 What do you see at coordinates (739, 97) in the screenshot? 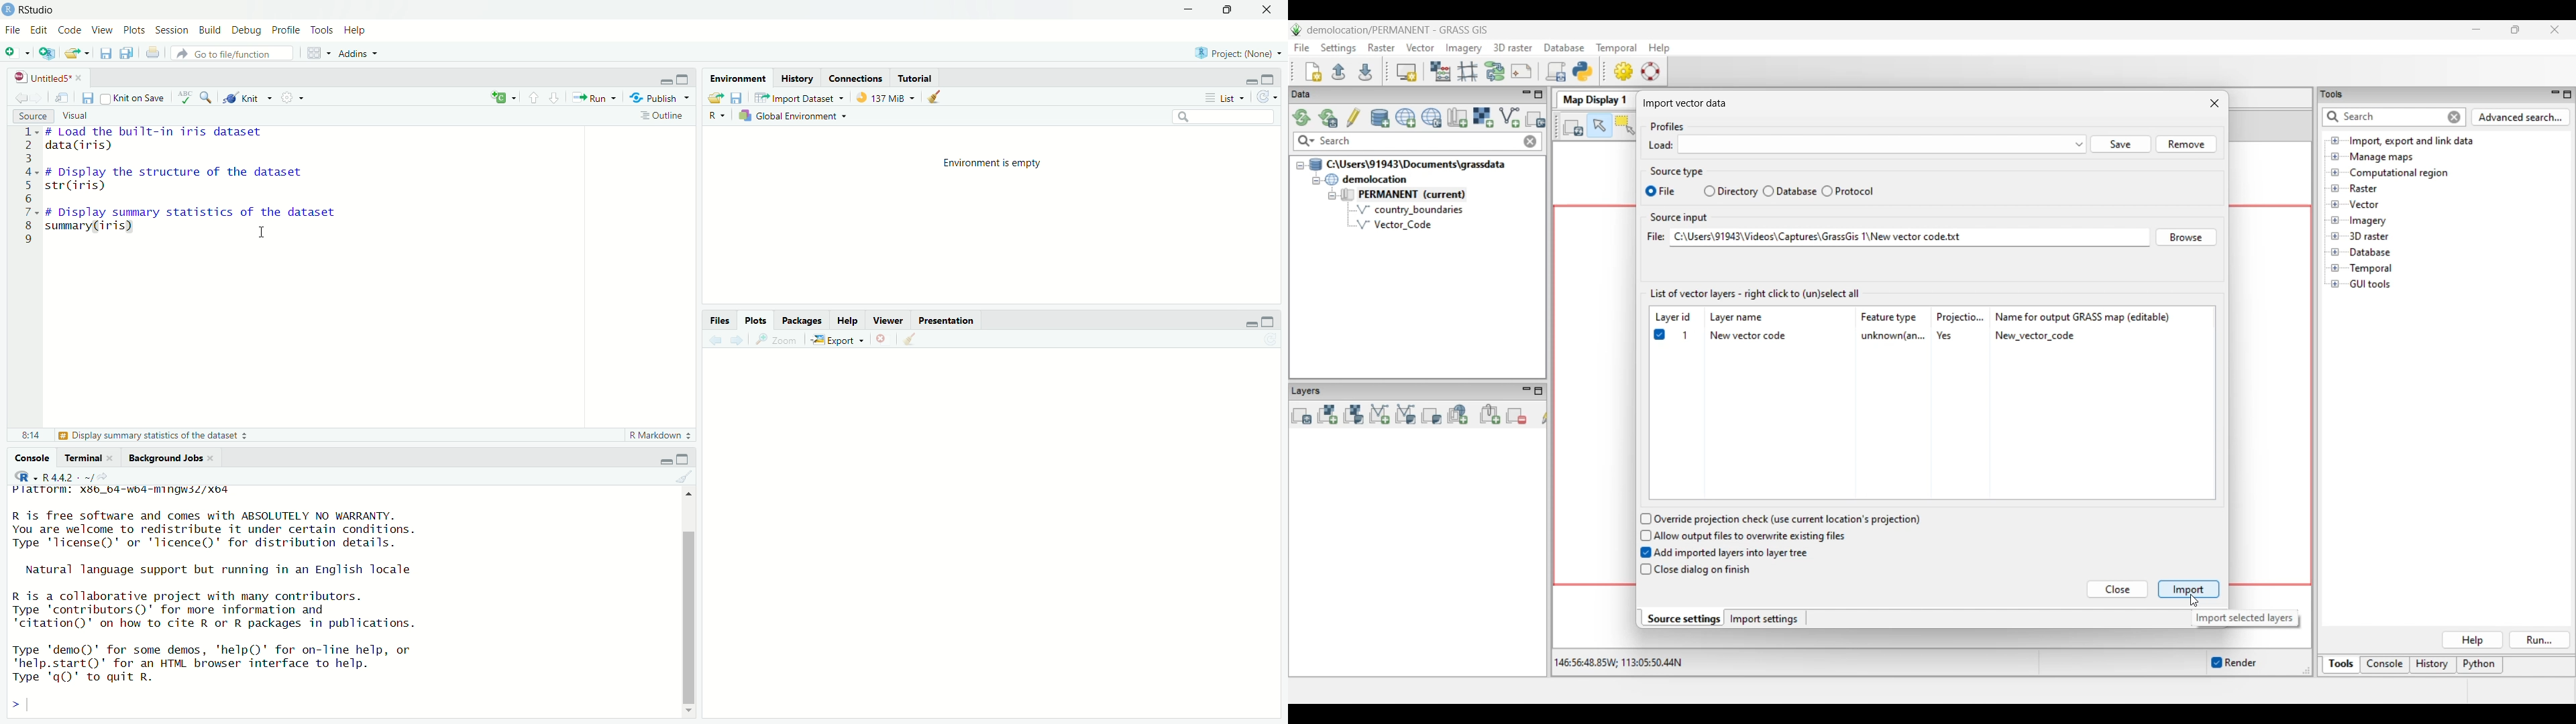
I see `Save` at bounding box center [739, 97].